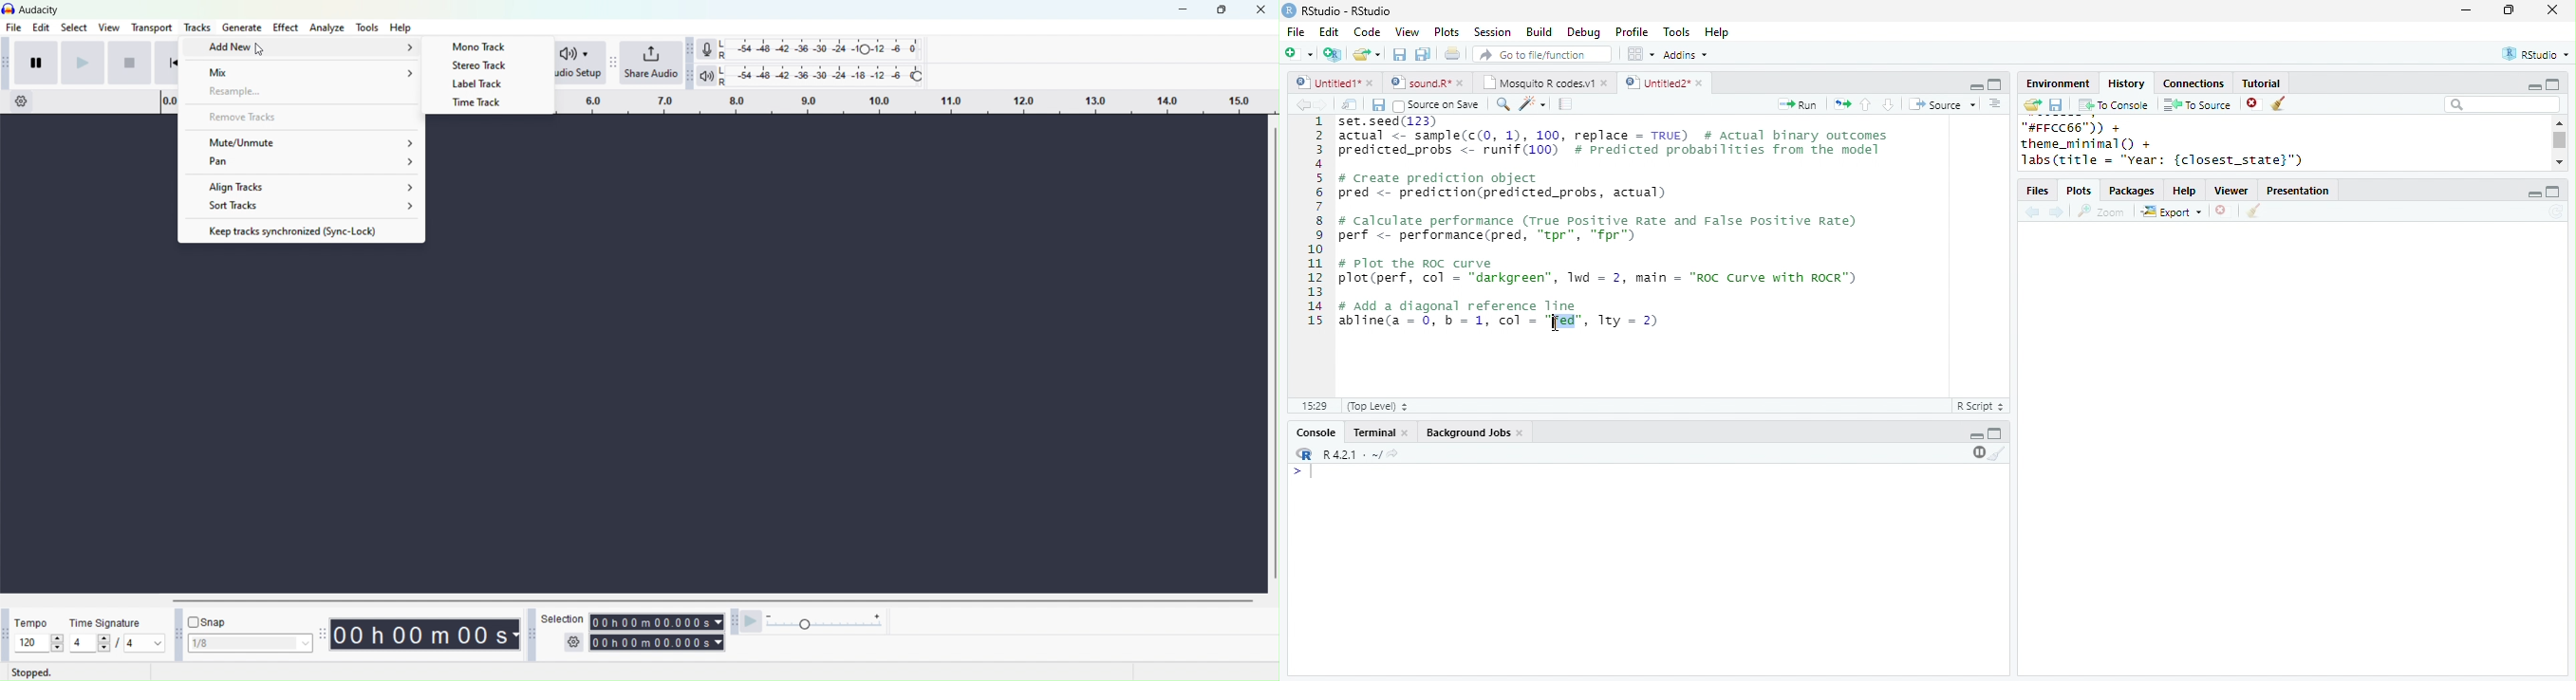 The height and width of the screenshot is (700, 2576). Describe the element at coordinates (1314, 405) in the screenshot. I see `15:29` at that location.